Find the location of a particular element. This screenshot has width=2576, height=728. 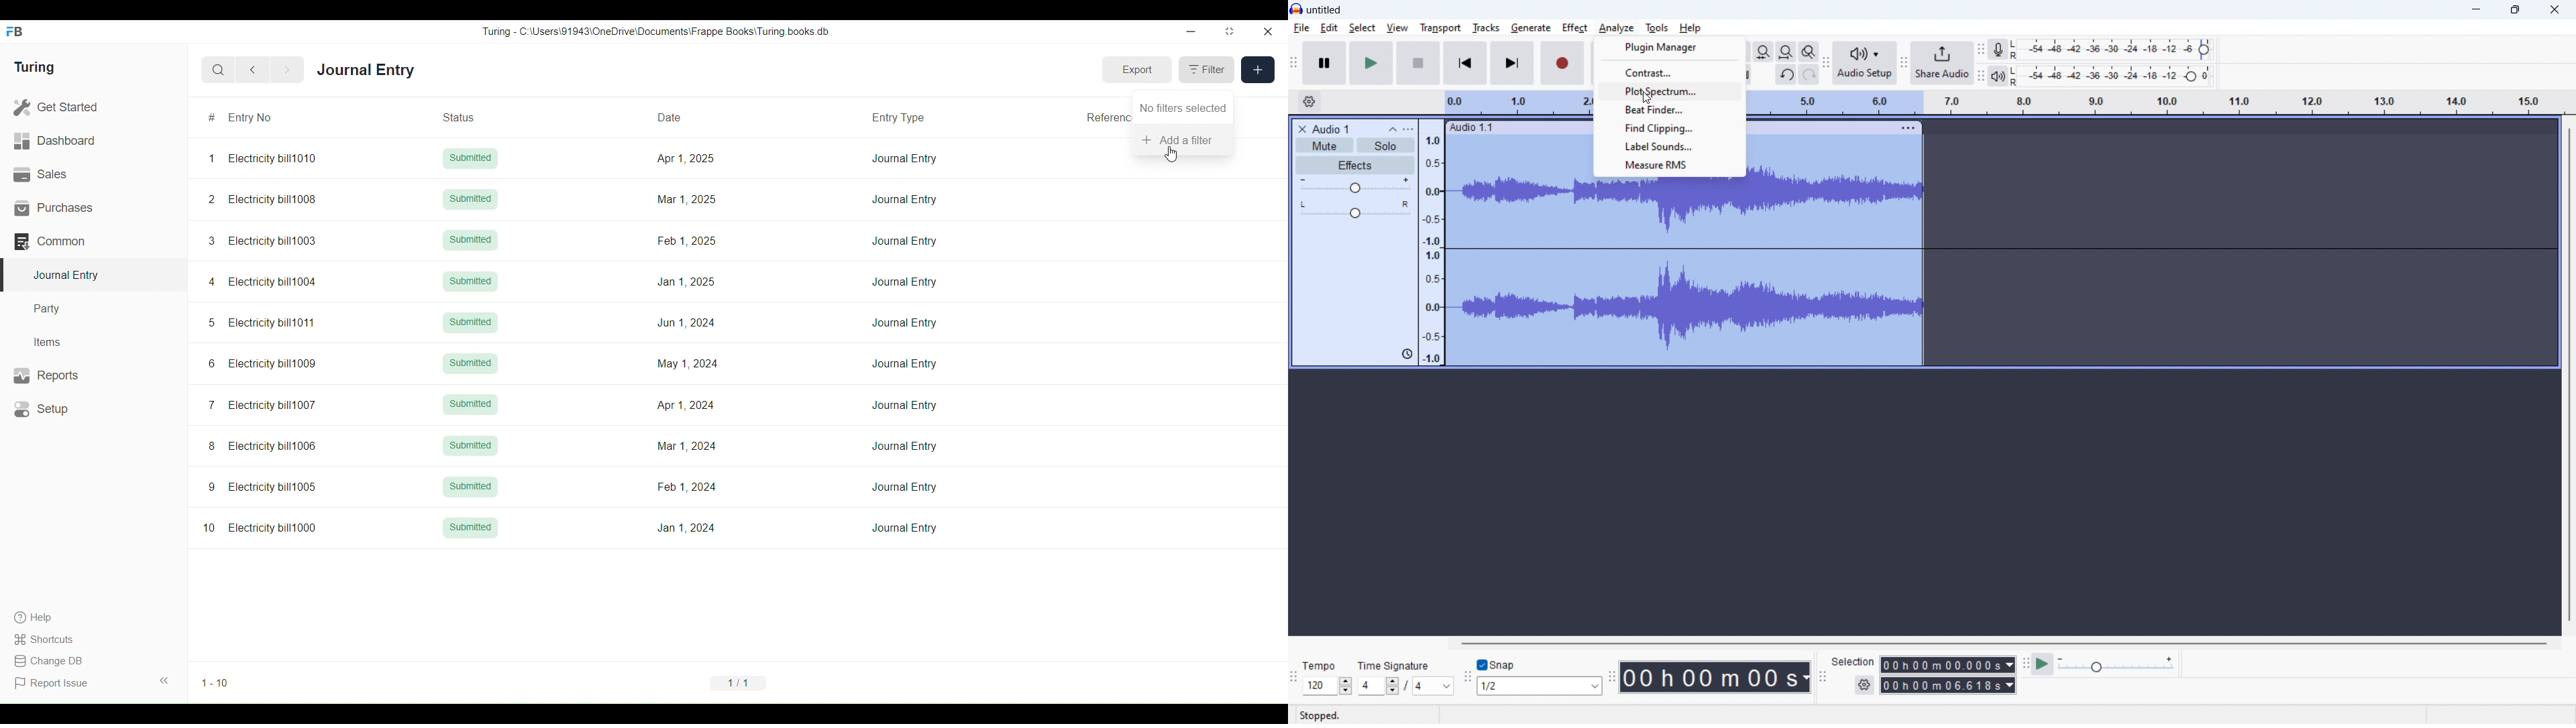

Jan 1, 2024 is located at coordinates (686, 528).